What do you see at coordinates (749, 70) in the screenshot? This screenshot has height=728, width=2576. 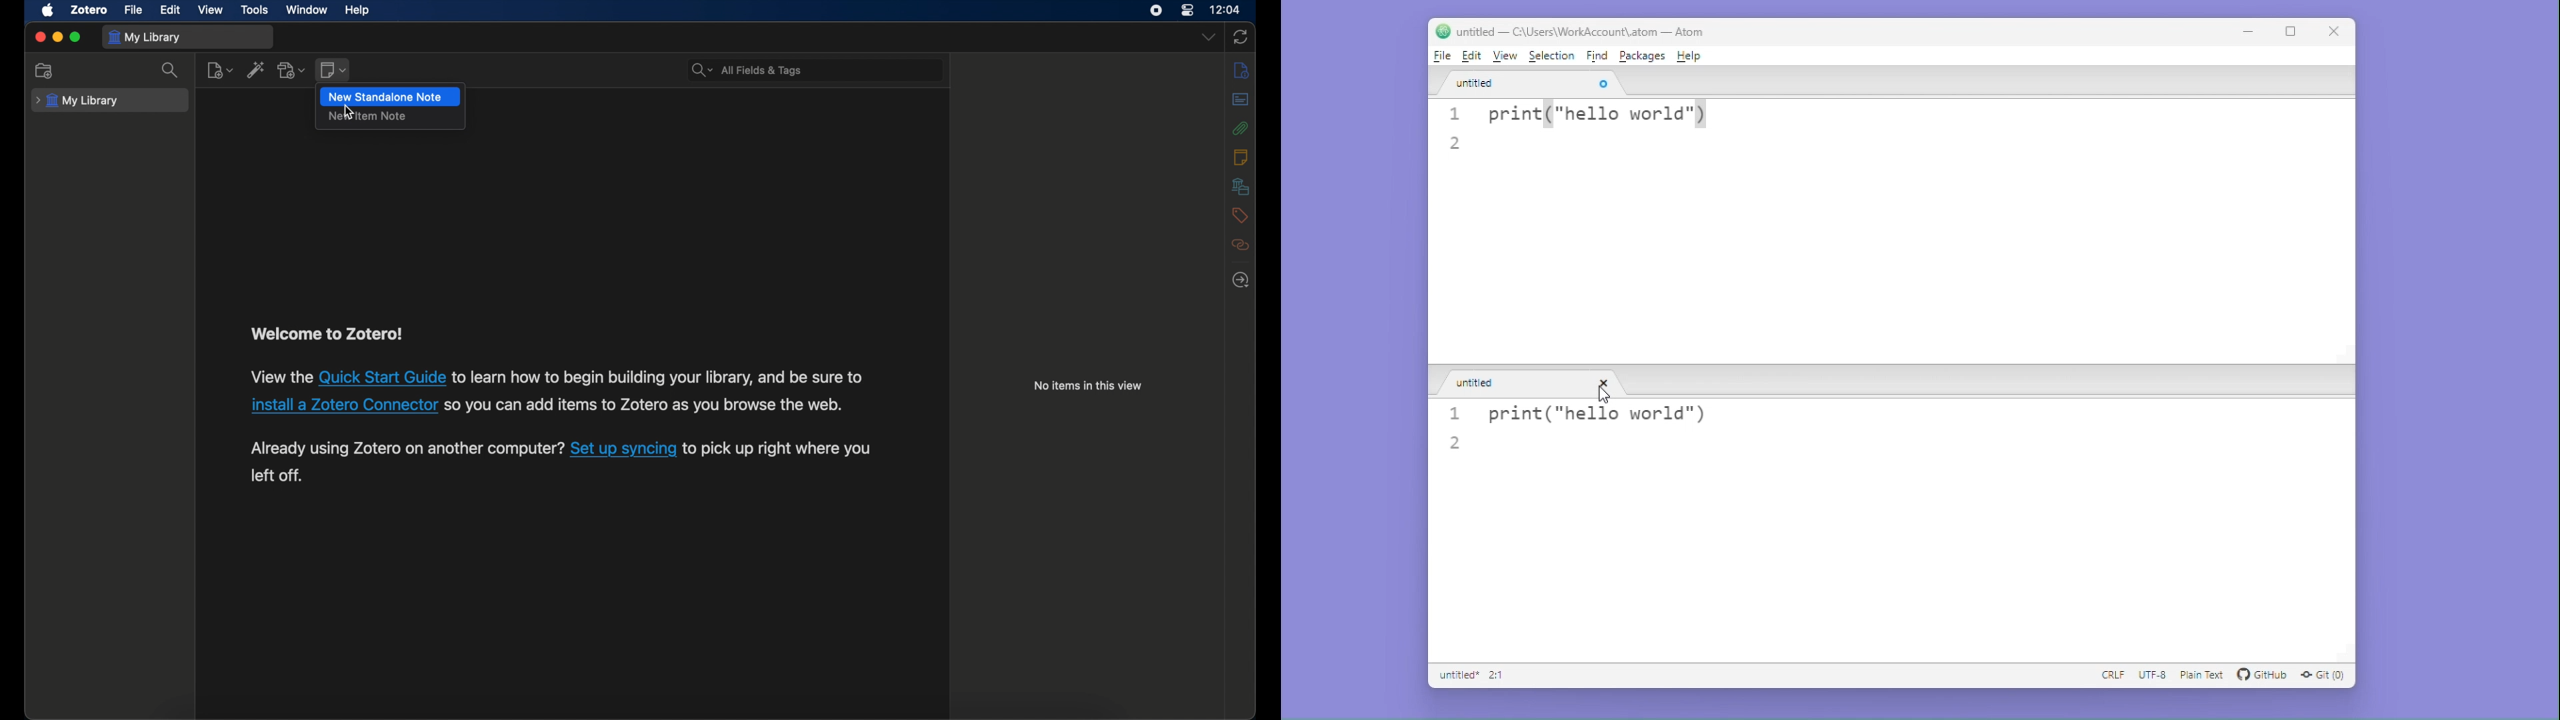 I see `search` at bounding box center [749, 70].